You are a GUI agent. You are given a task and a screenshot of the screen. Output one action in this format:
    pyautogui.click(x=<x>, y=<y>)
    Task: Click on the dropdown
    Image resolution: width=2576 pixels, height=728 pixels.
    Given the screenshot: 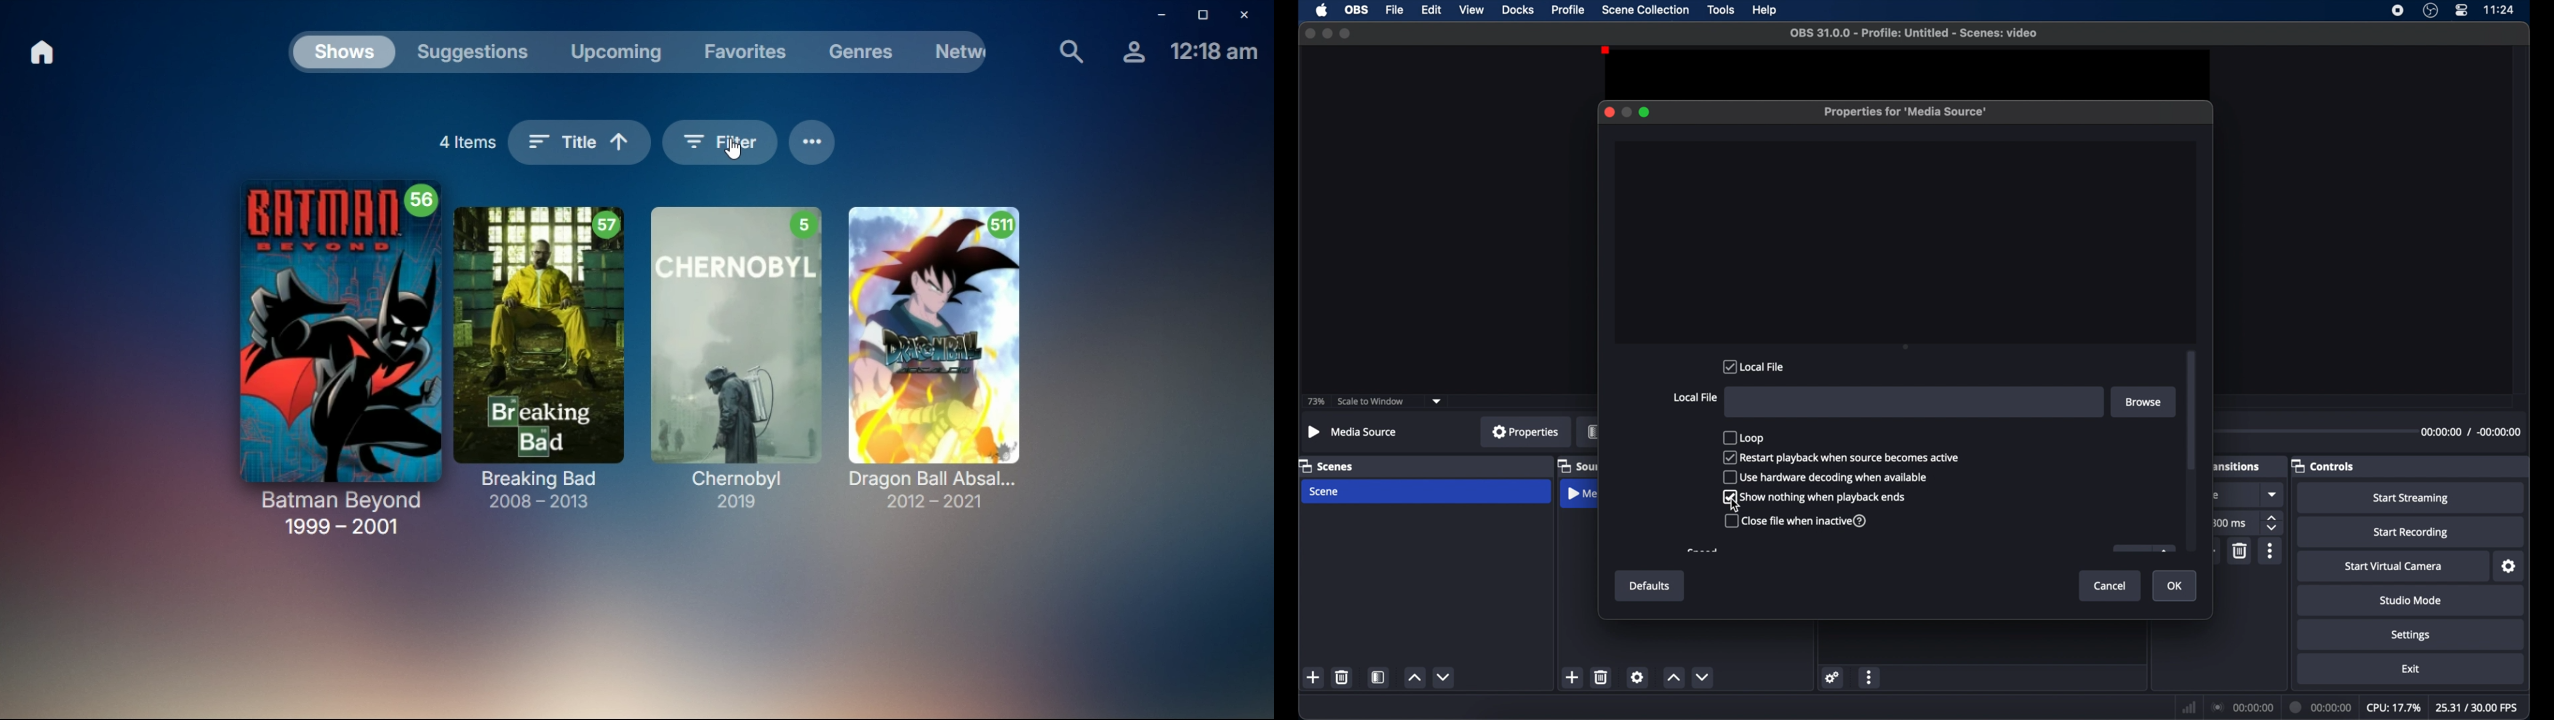 What is the action you would take?
    pyautogui.click(x=2273, y=494)
    